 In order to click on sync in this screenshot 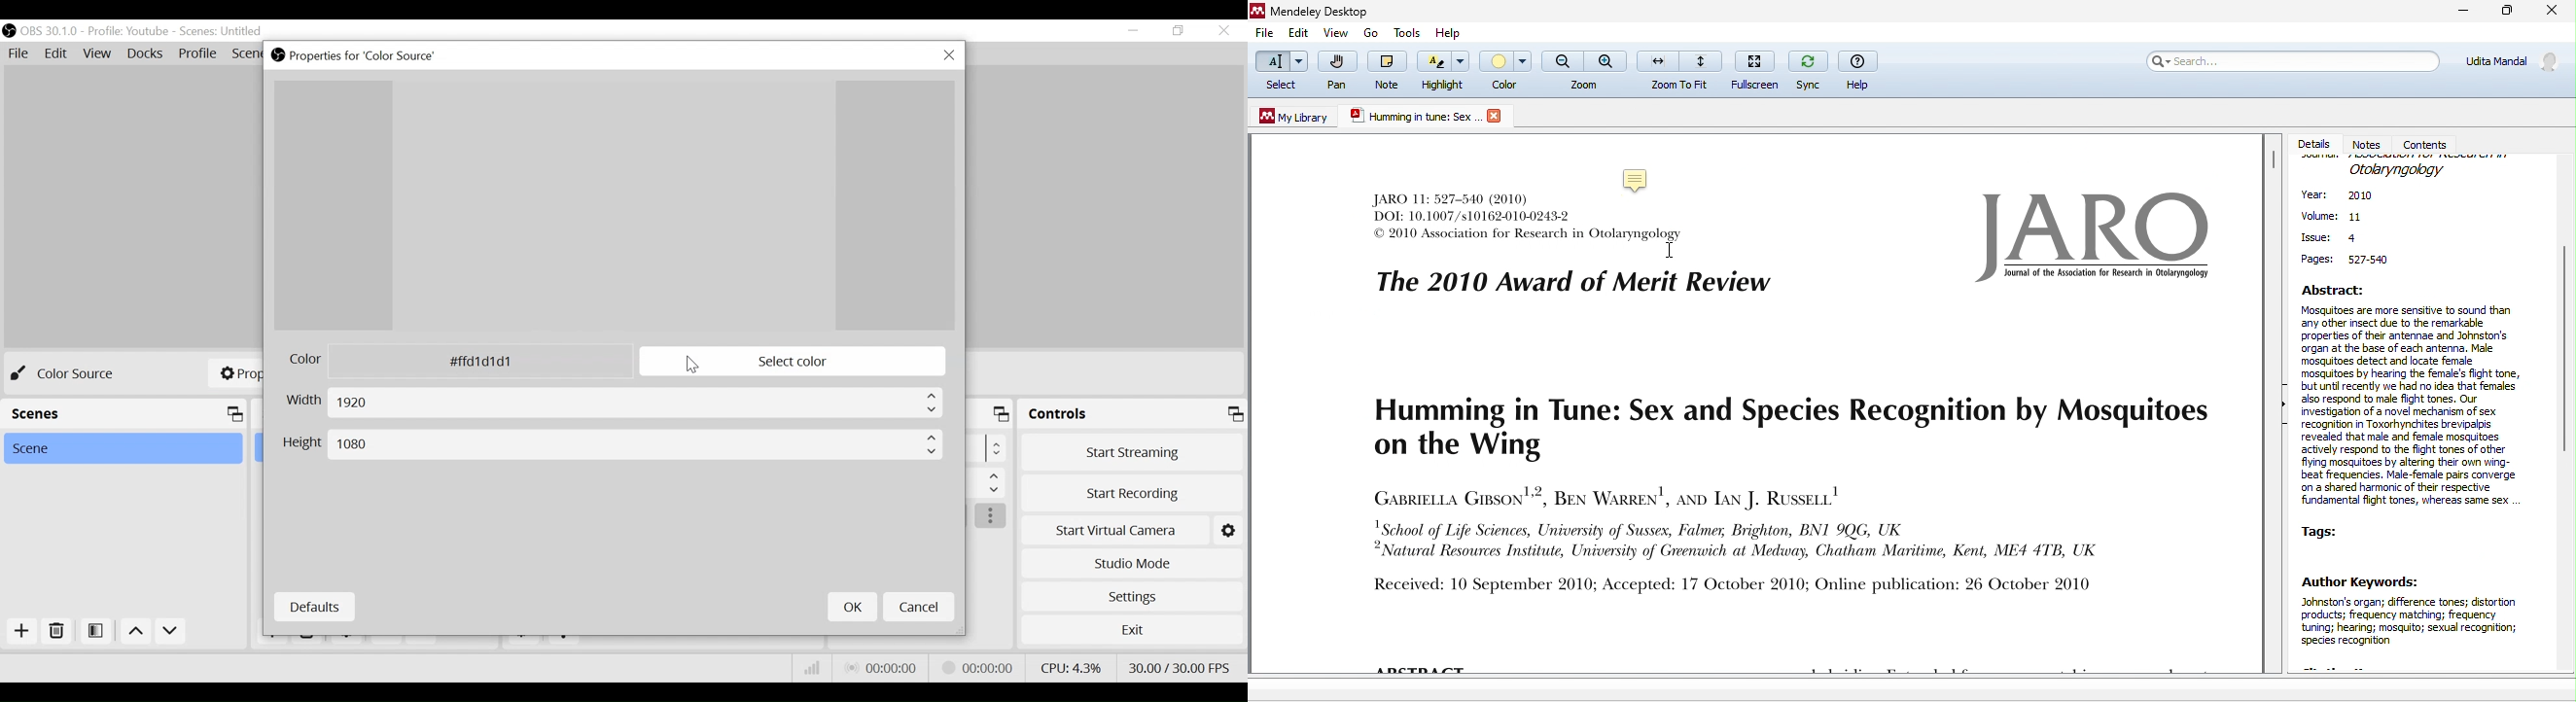, I will do `click(1806, 69)`.